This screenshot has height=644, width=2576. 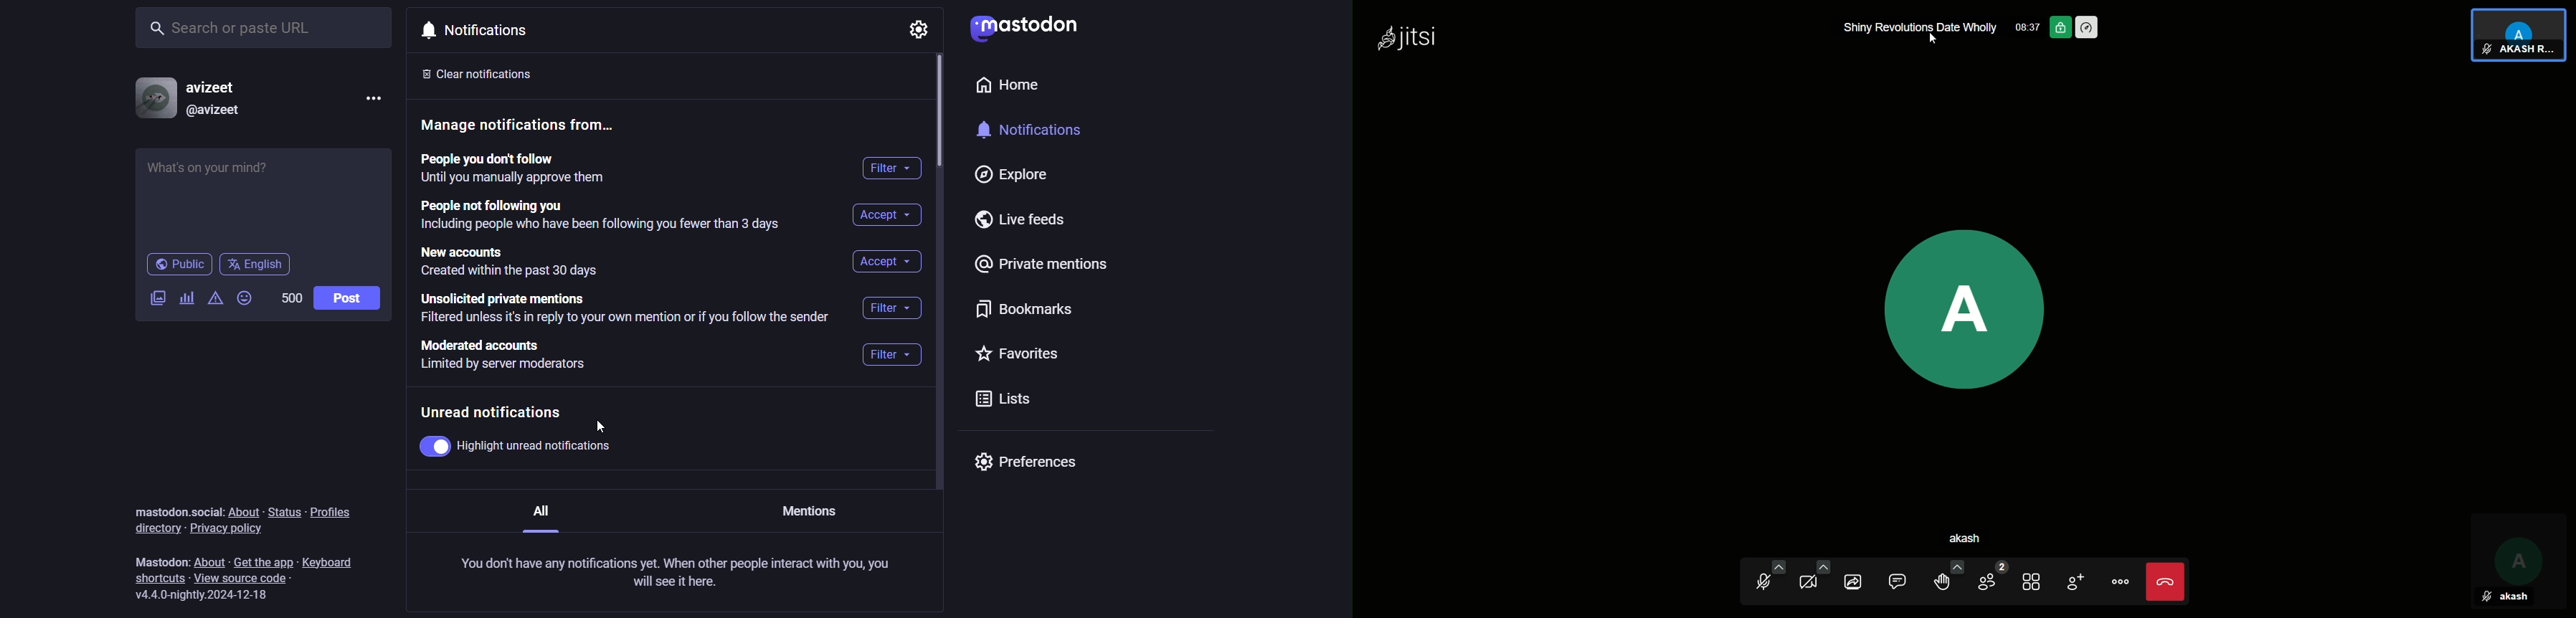 I want to click on unsolicited private mentions filtered unless it's in reply to your own mention or if you follow the sender, so click(x=622, y=310).